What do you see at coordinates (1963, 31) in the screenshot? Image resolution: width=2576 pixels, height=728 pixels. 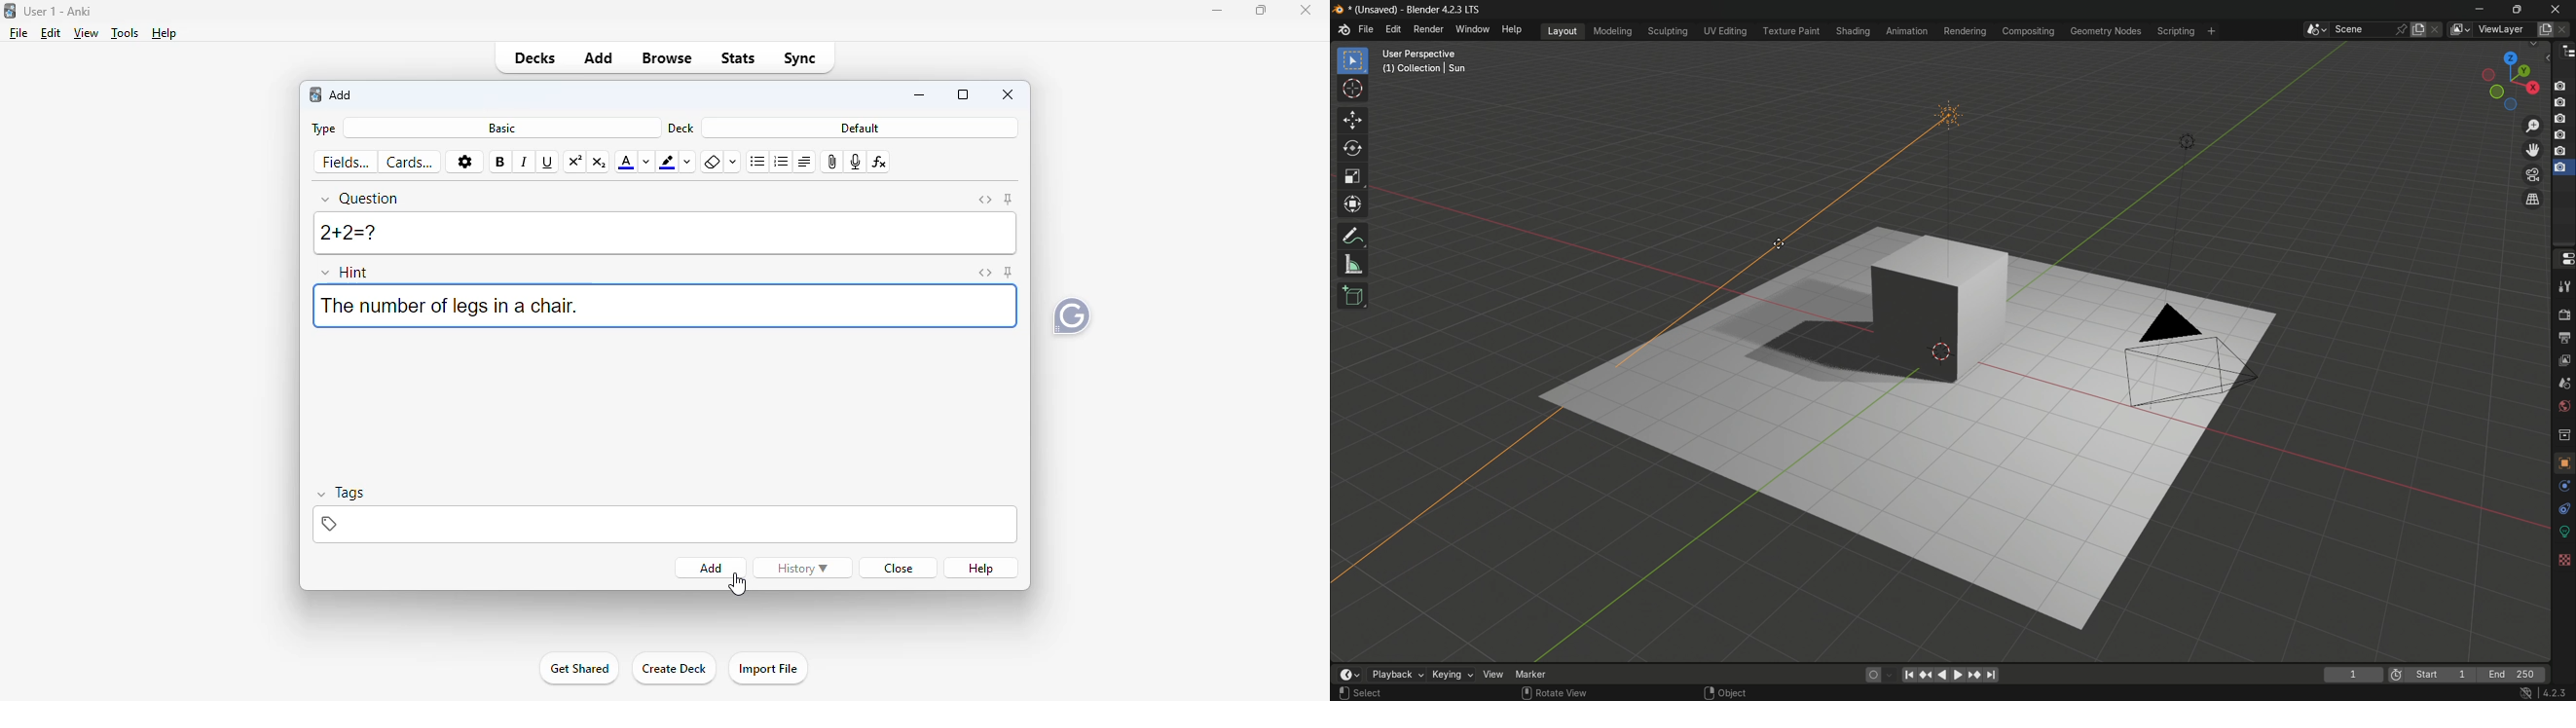 I see `rendering` at bounding box center [1963, 31].